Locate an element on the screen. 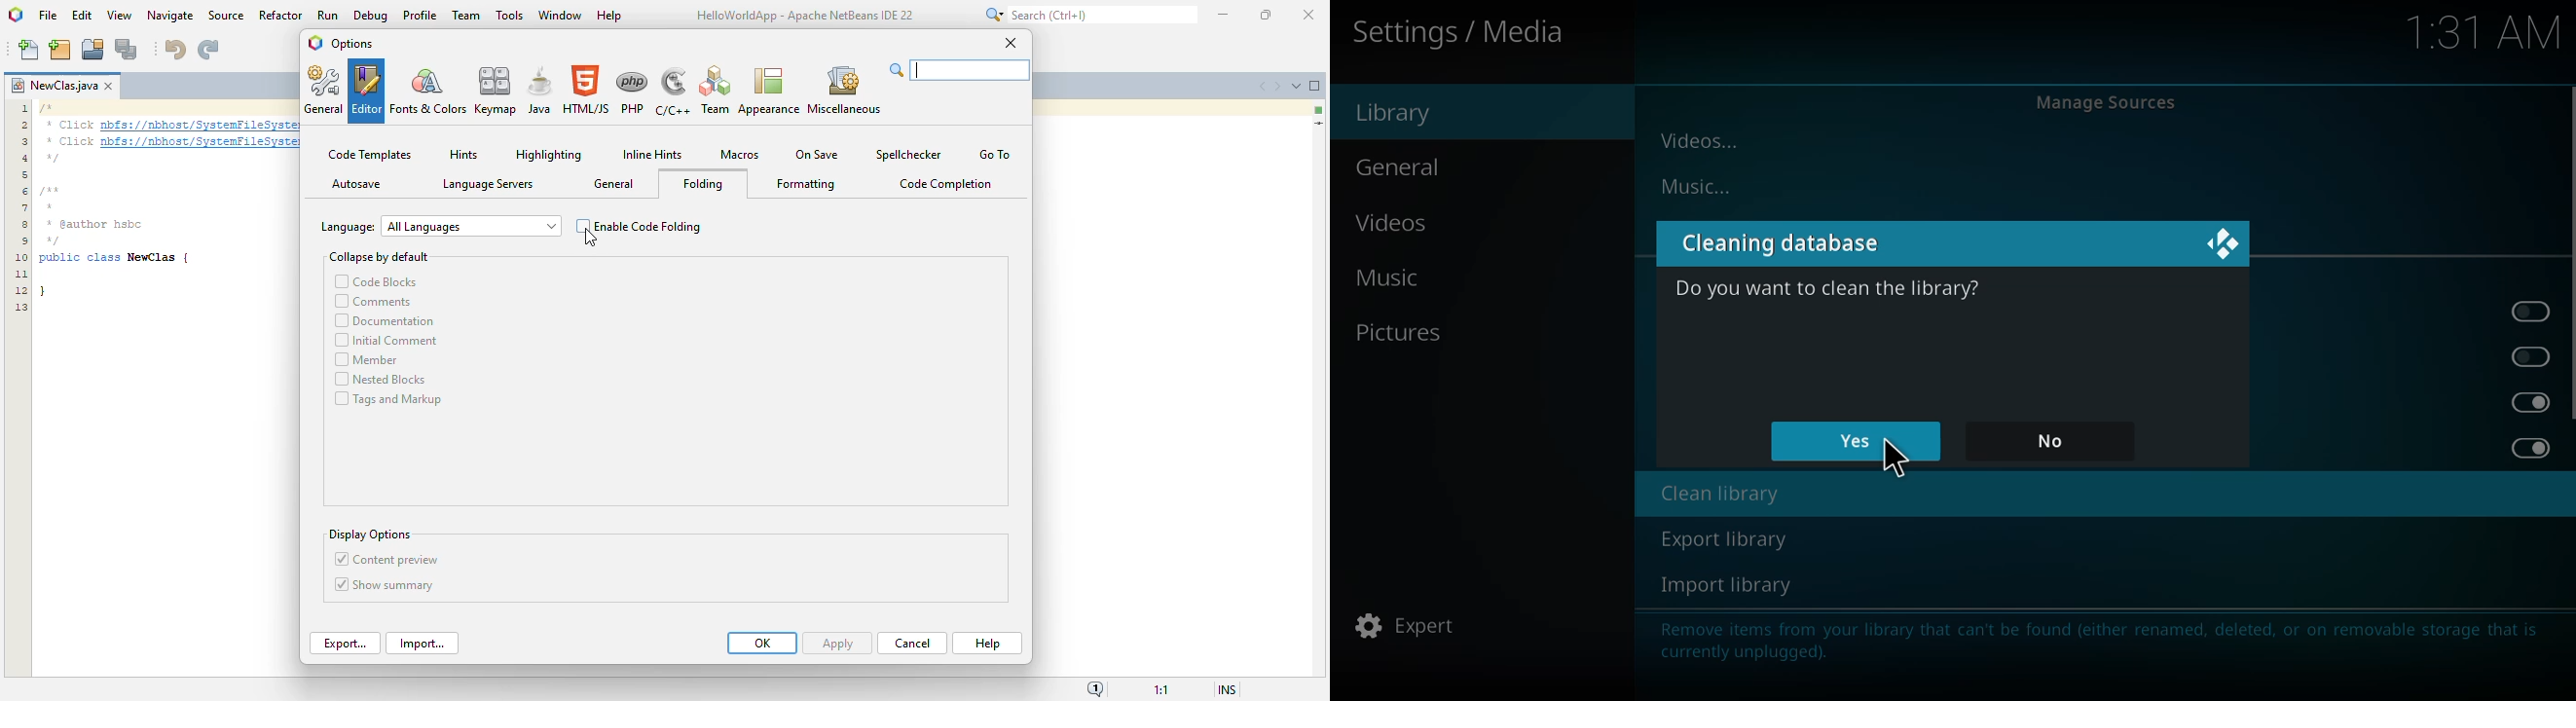 Image resolution: width=2576 pixels, height=728 pixels. cleaning database is located at coordinates (1792, 243).